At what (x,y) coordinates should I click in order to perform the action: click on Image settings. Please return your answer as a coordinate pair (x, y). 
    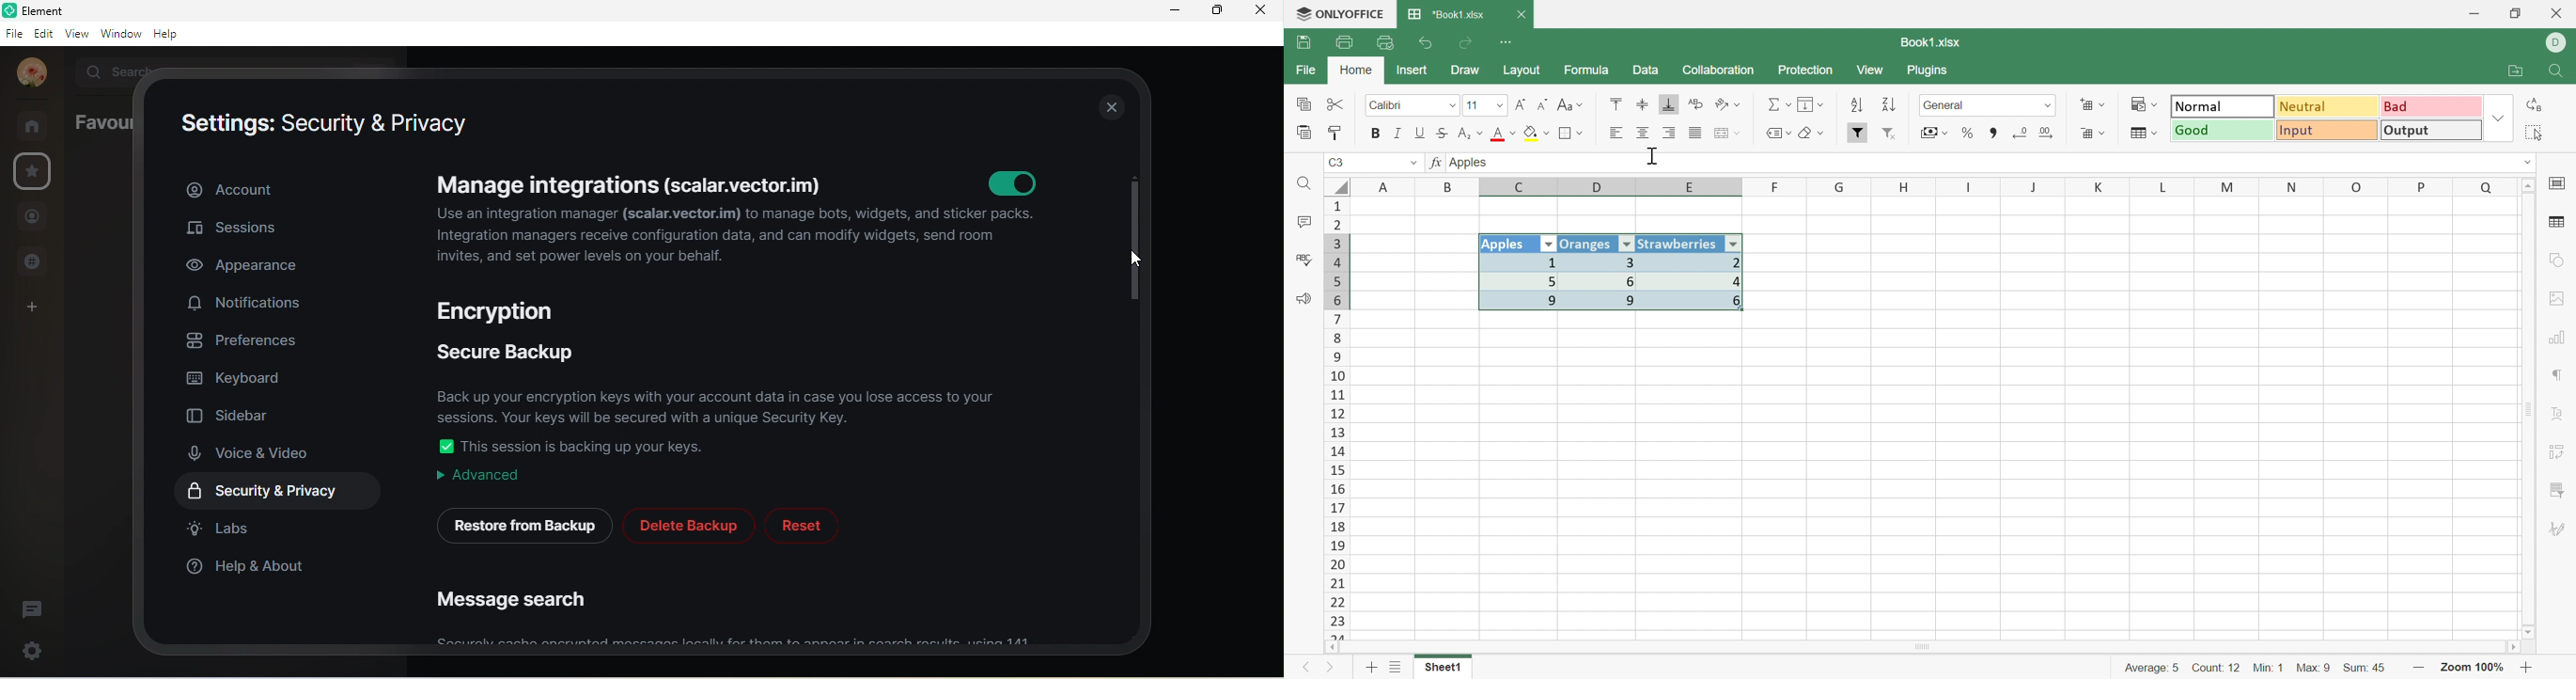
    Looking at the image, I should click on (2561, 298).